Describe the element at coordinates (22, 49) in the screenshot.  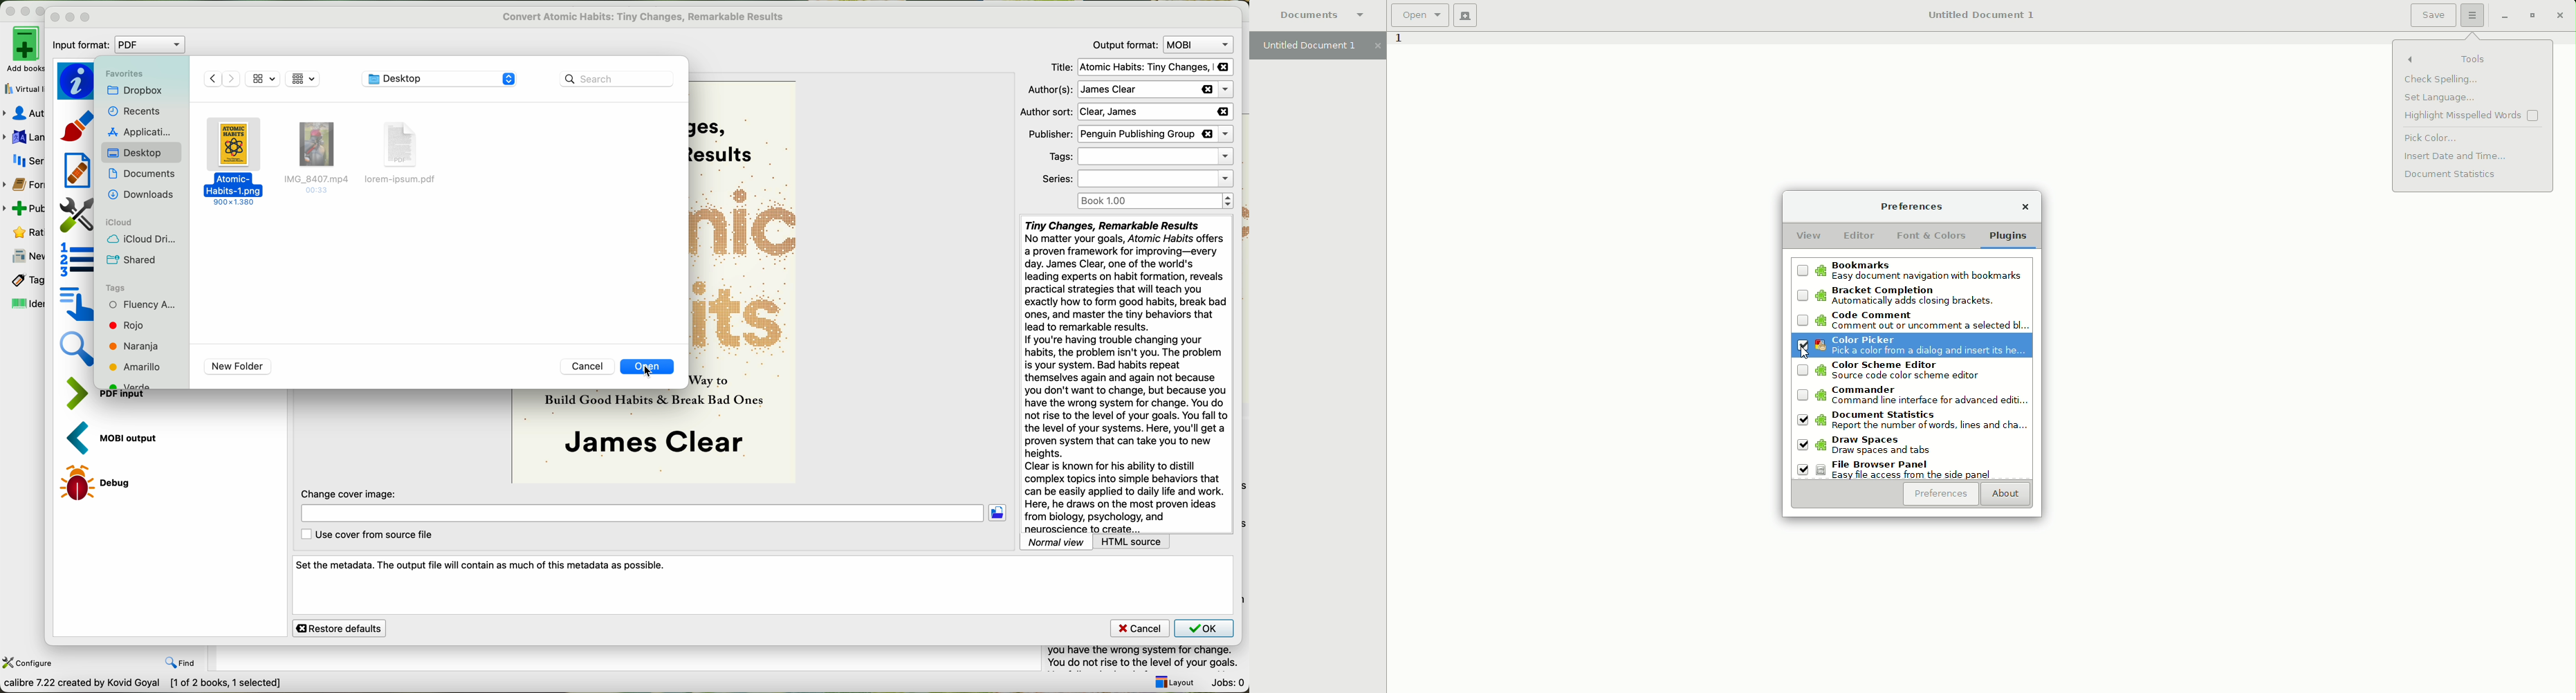
I see `add books` at that location.